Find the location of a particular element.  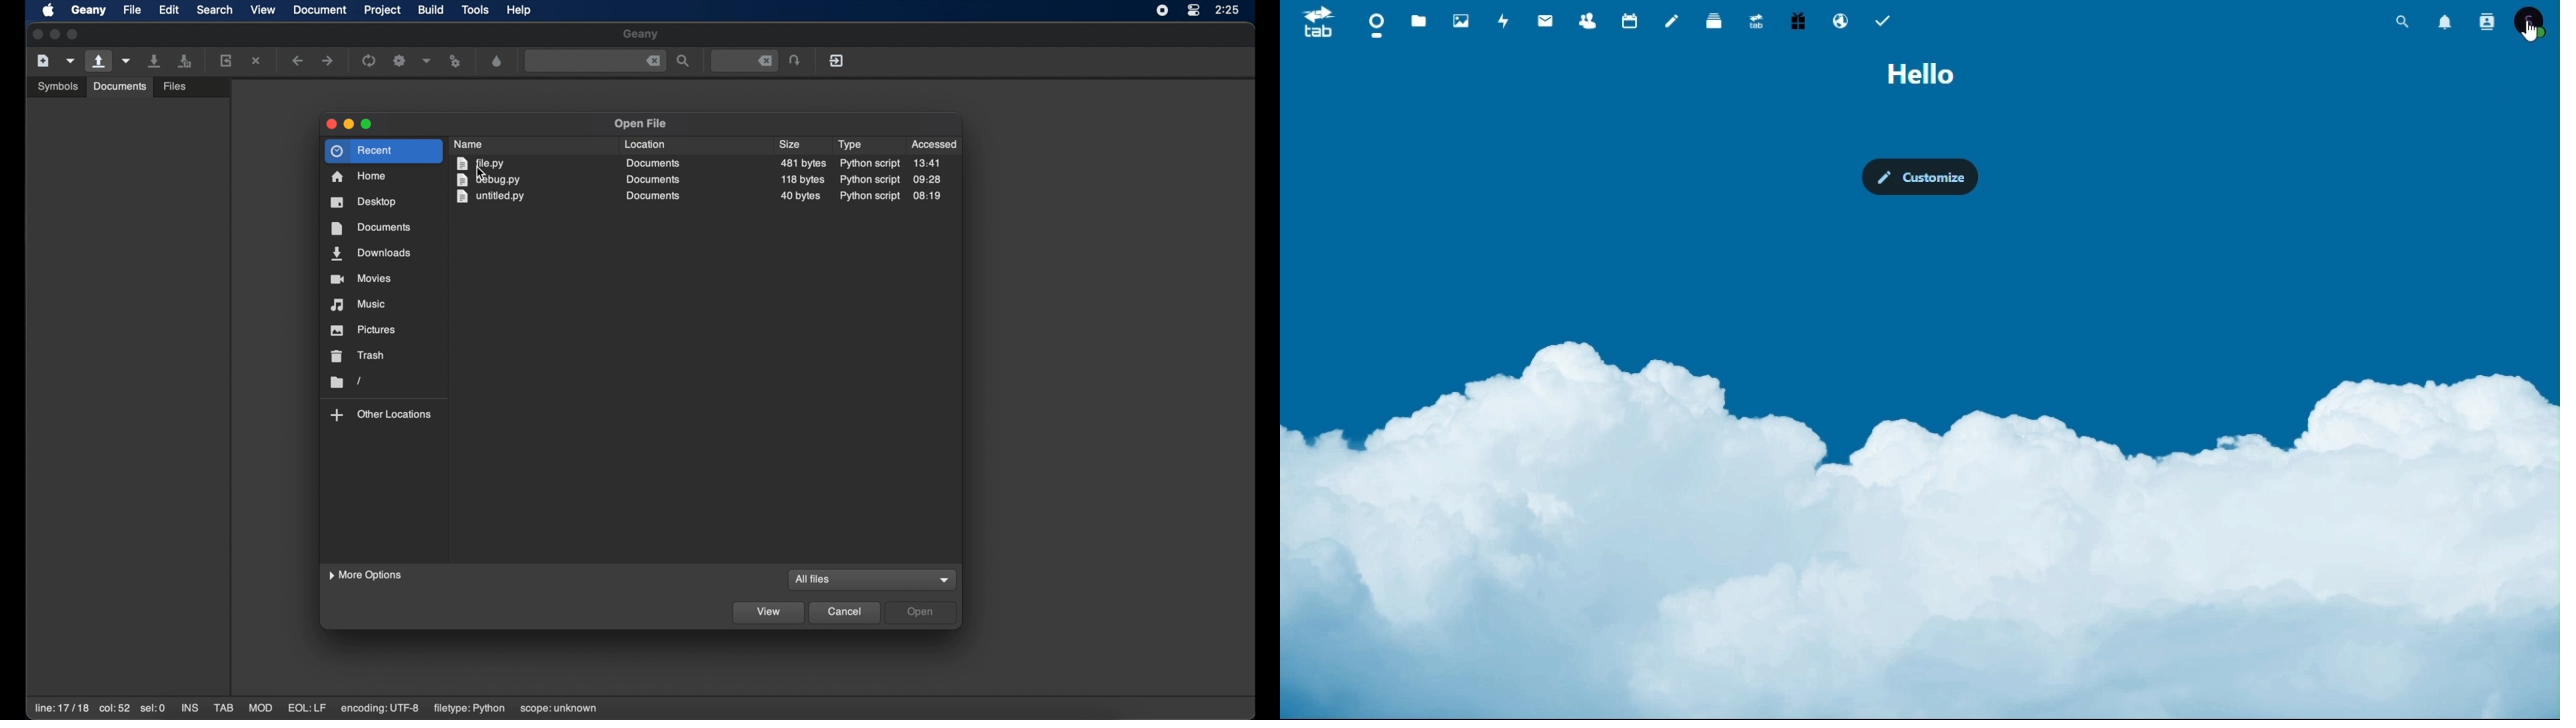

Search is located at coordinates (2401, 24).